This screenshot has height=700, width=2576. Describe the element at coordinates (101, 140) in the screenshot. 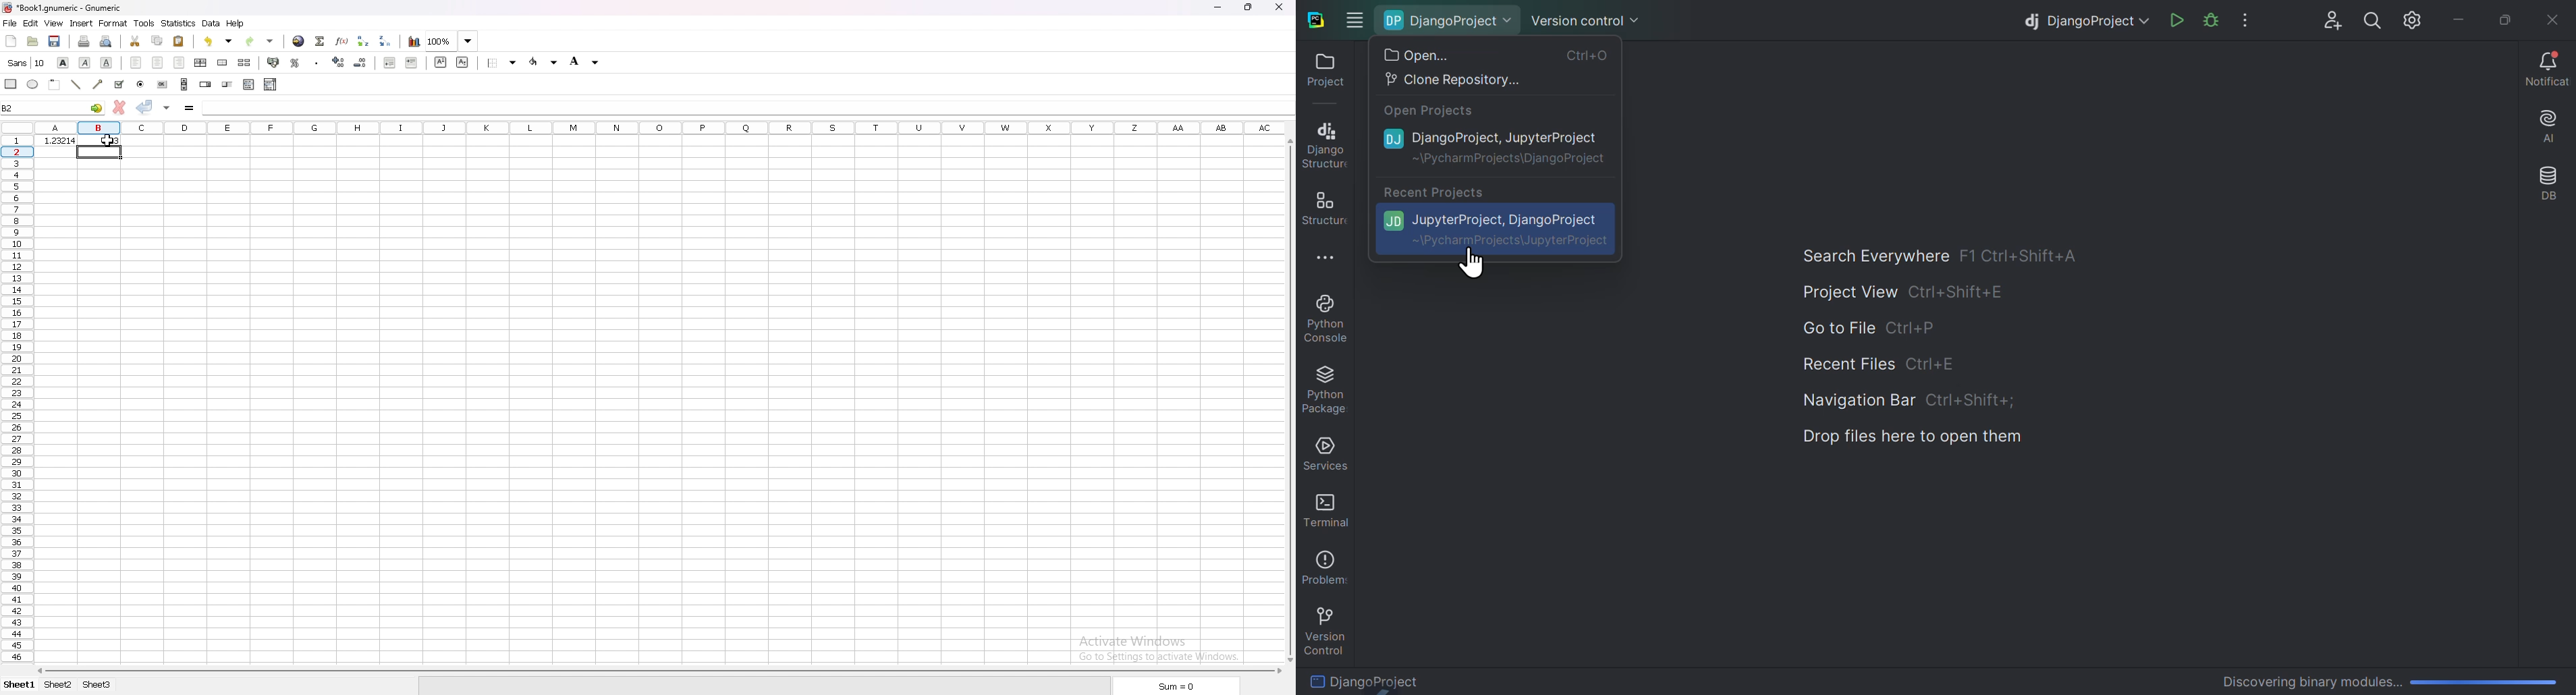

I see `output` at that location.